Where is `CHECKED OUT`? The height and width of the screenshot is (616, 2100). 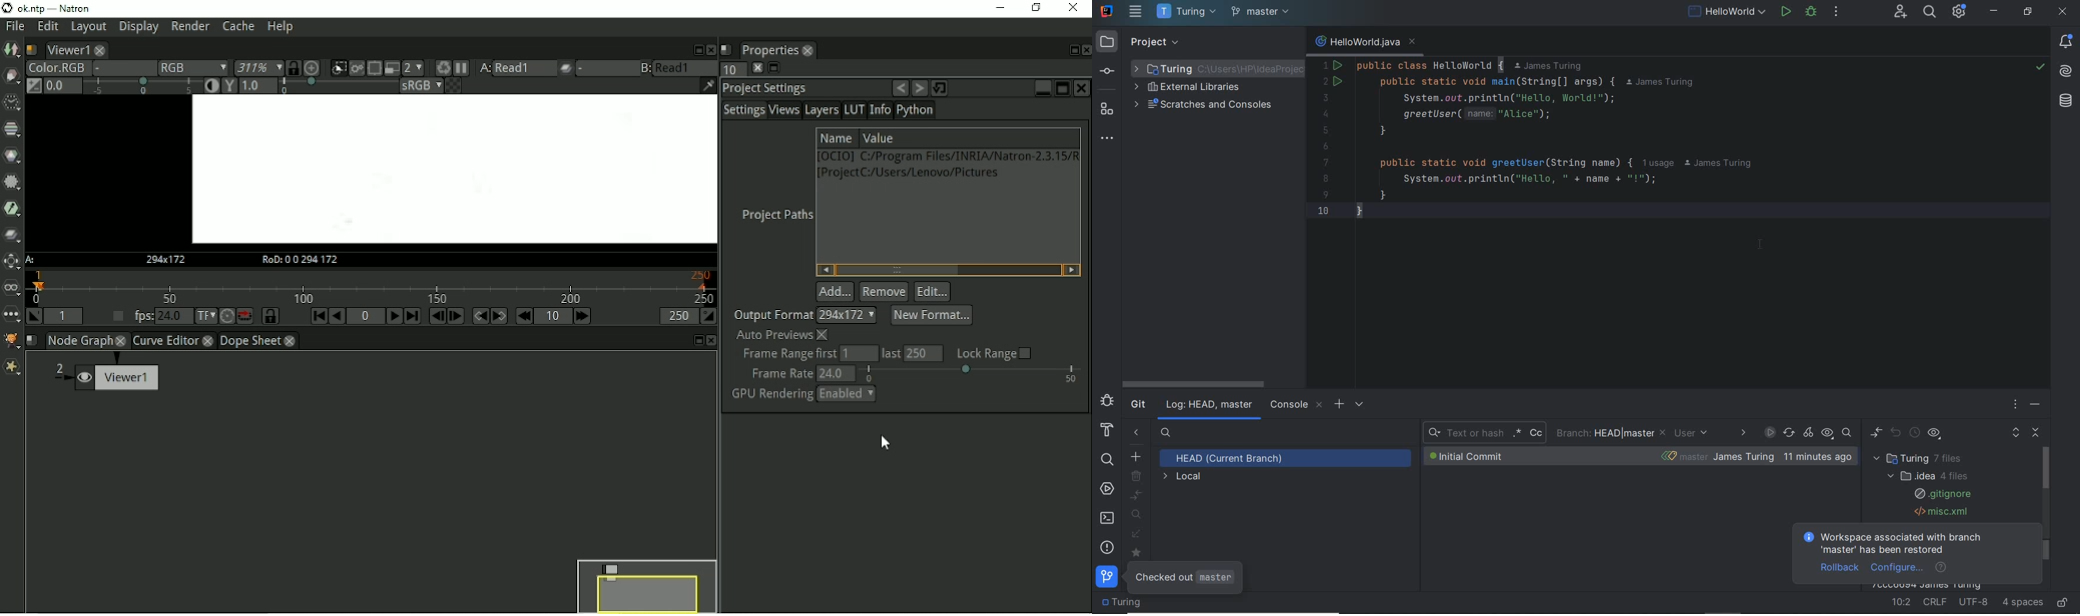
CHECKED OUT is located at coordinates (1184, 578).